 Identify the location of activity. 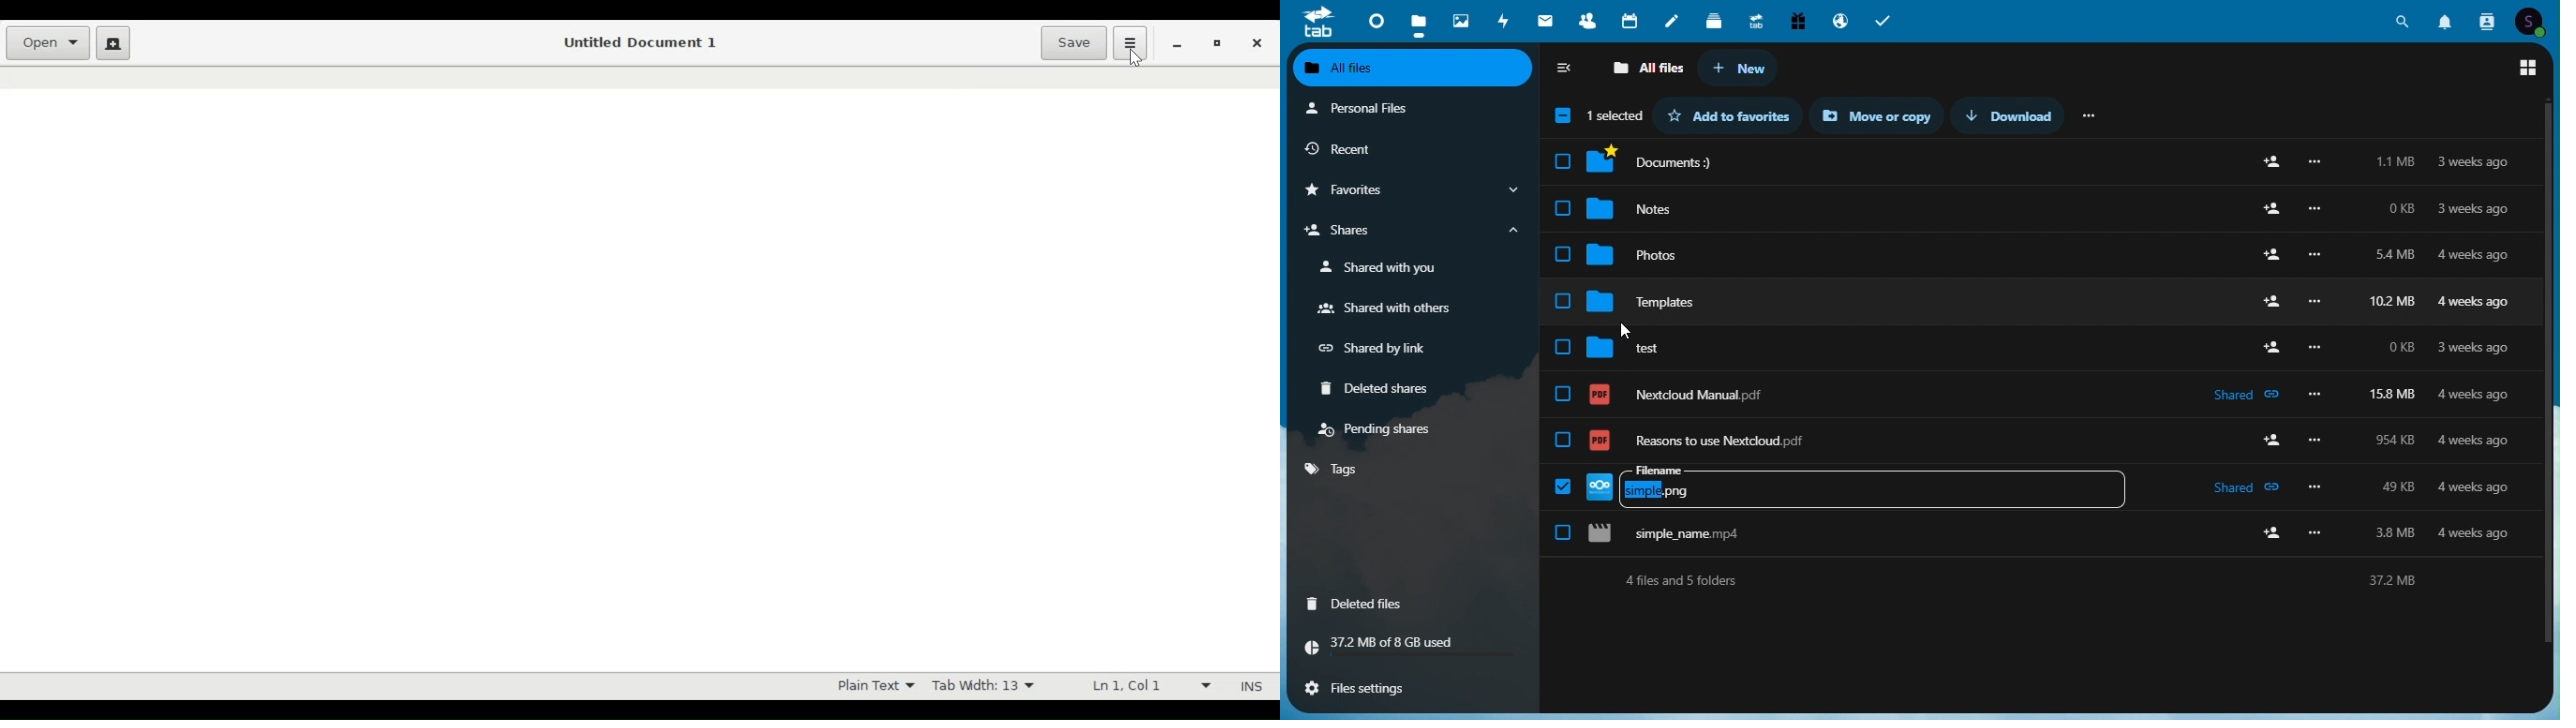
(1507, 20).